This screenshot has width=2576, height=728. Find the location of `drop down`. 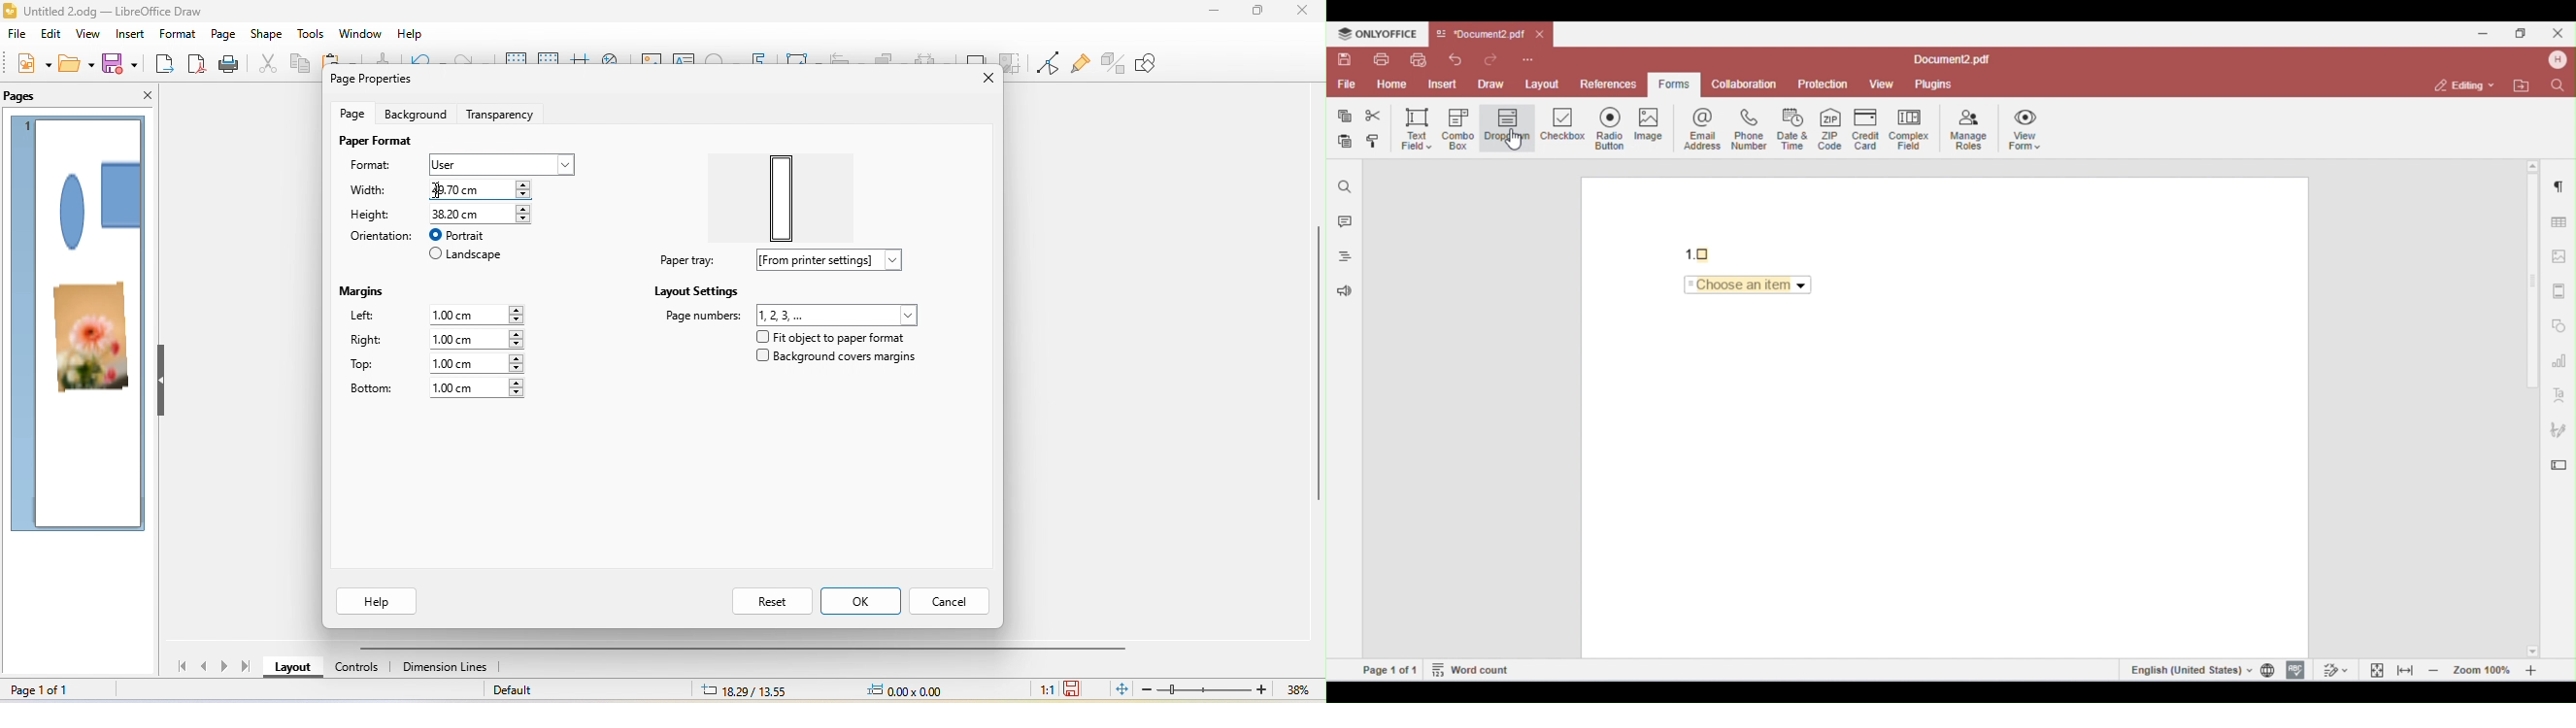

drop down is located at coordinates (1507, 126).